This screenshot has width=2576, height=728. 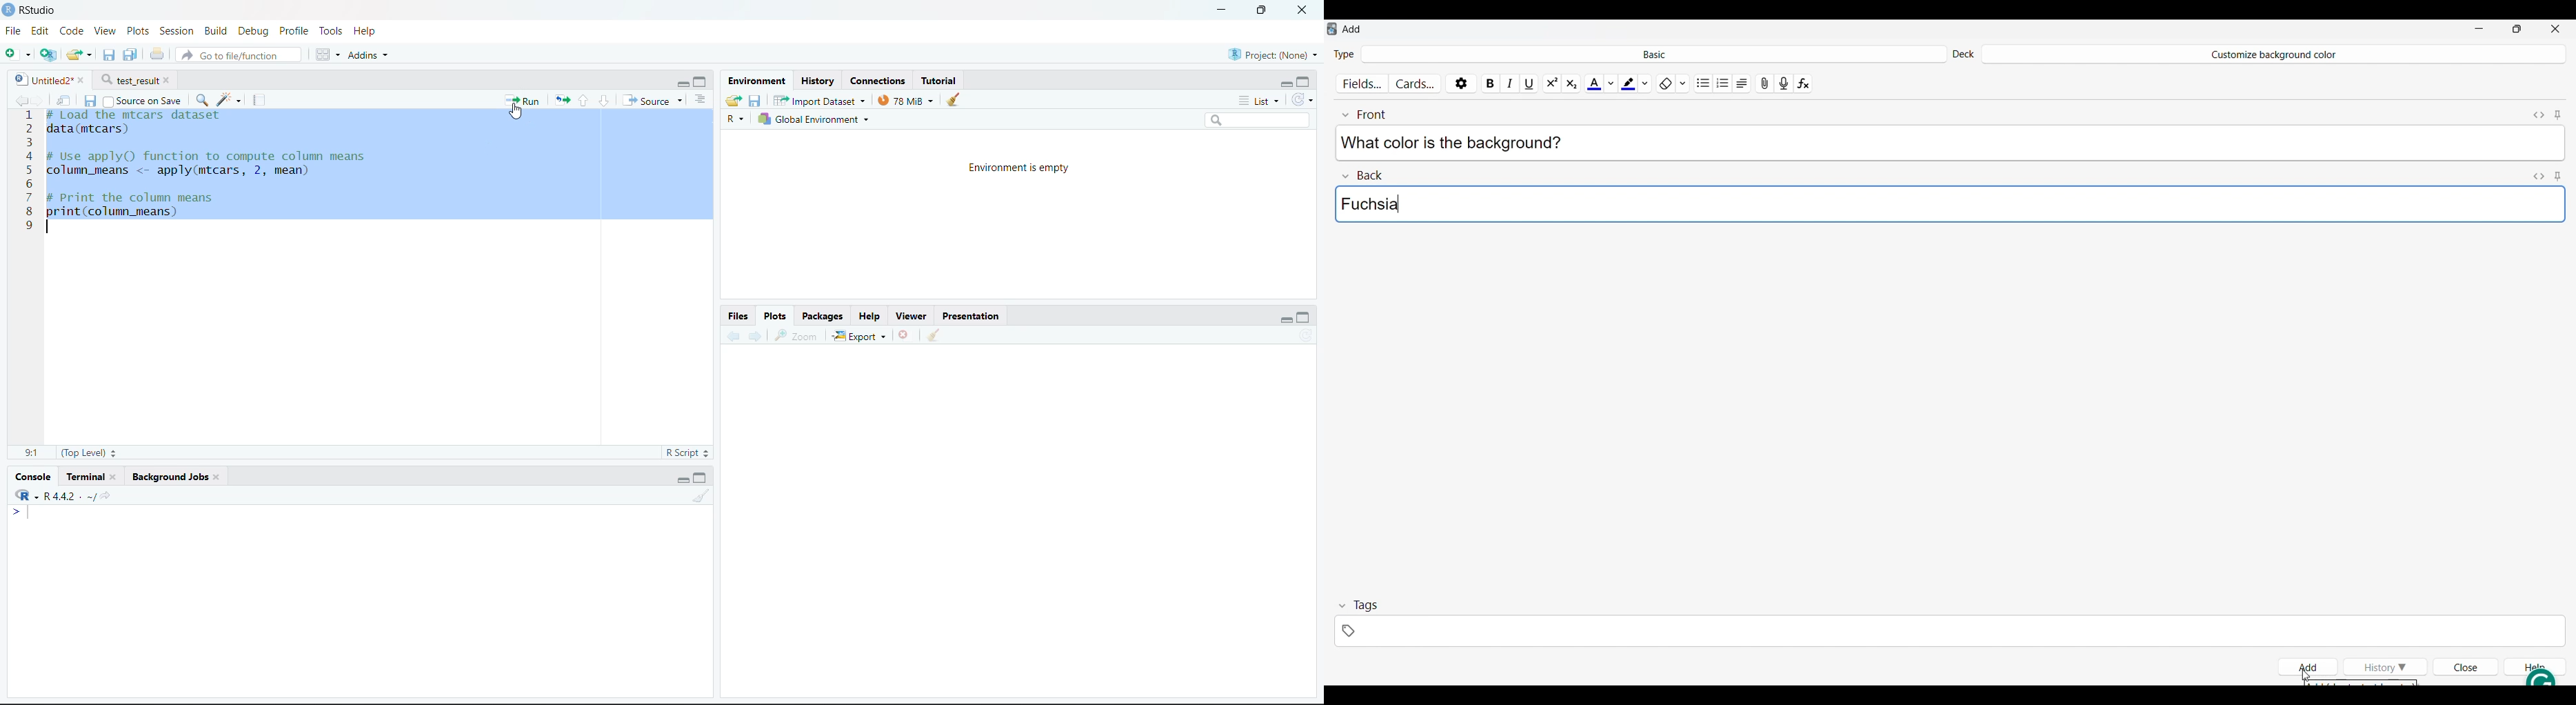 I want to click on Minimize, so click(x=2479, y=29).